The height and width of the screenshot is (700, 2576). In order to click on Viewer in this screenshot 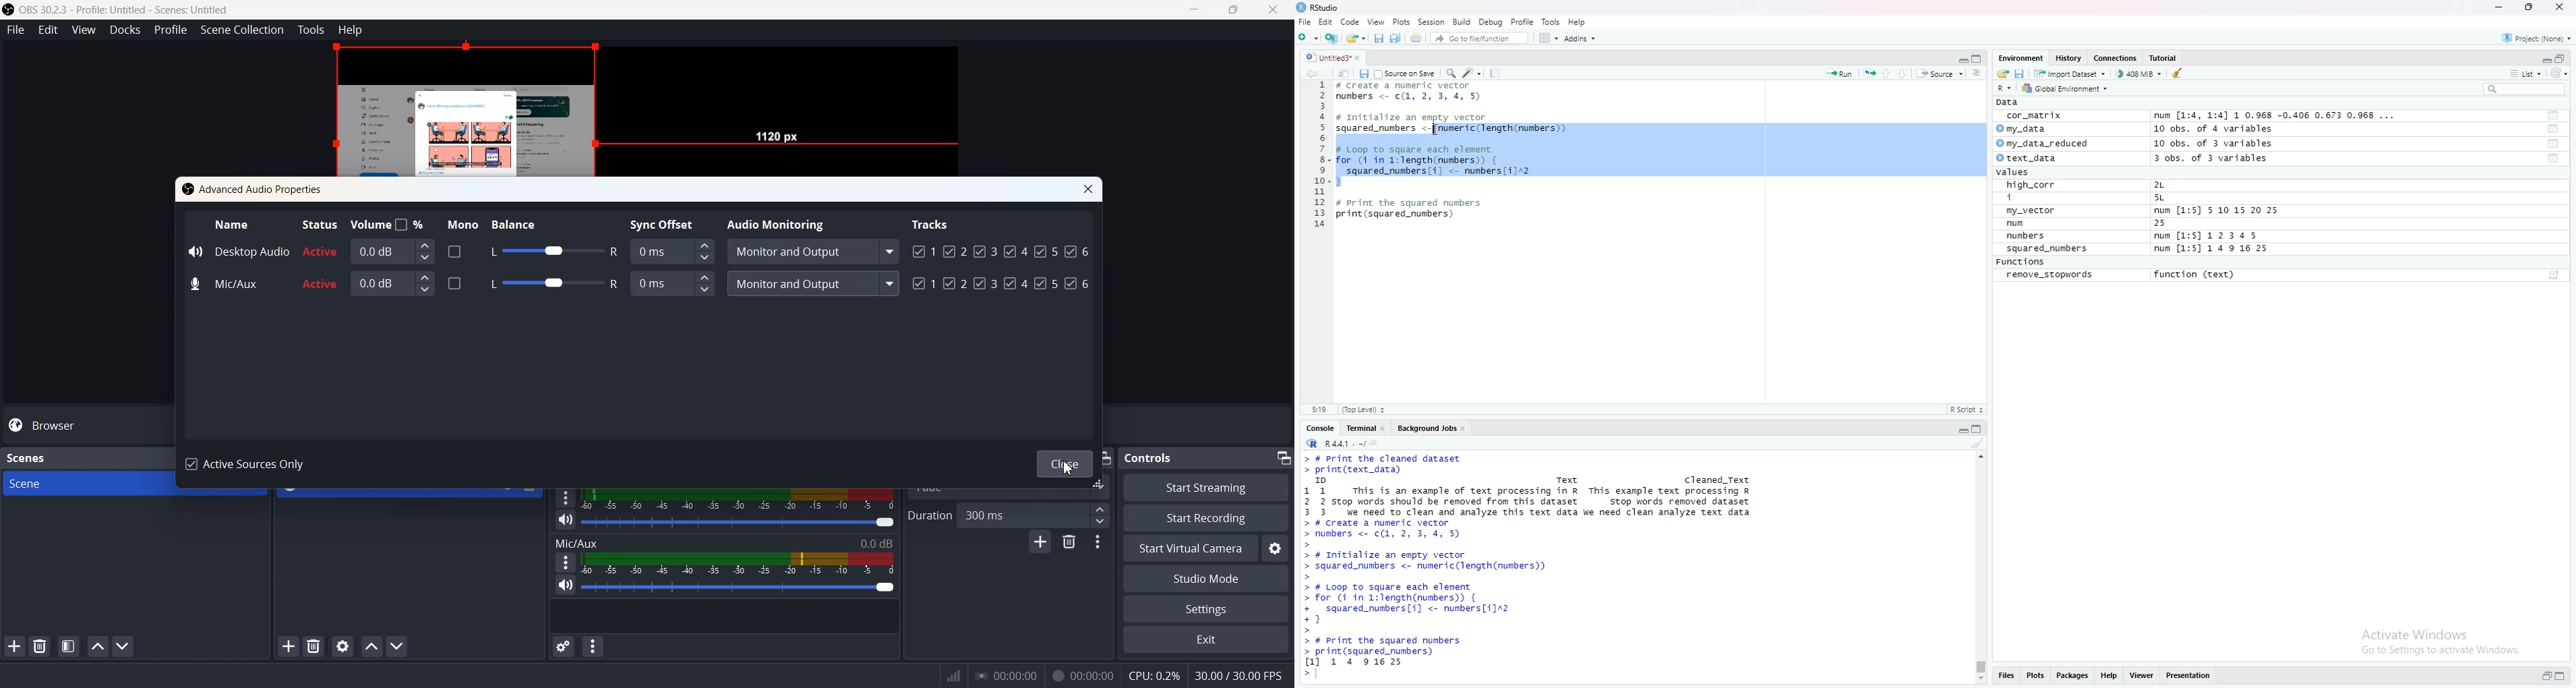, I will do `click(2142, 677)`.